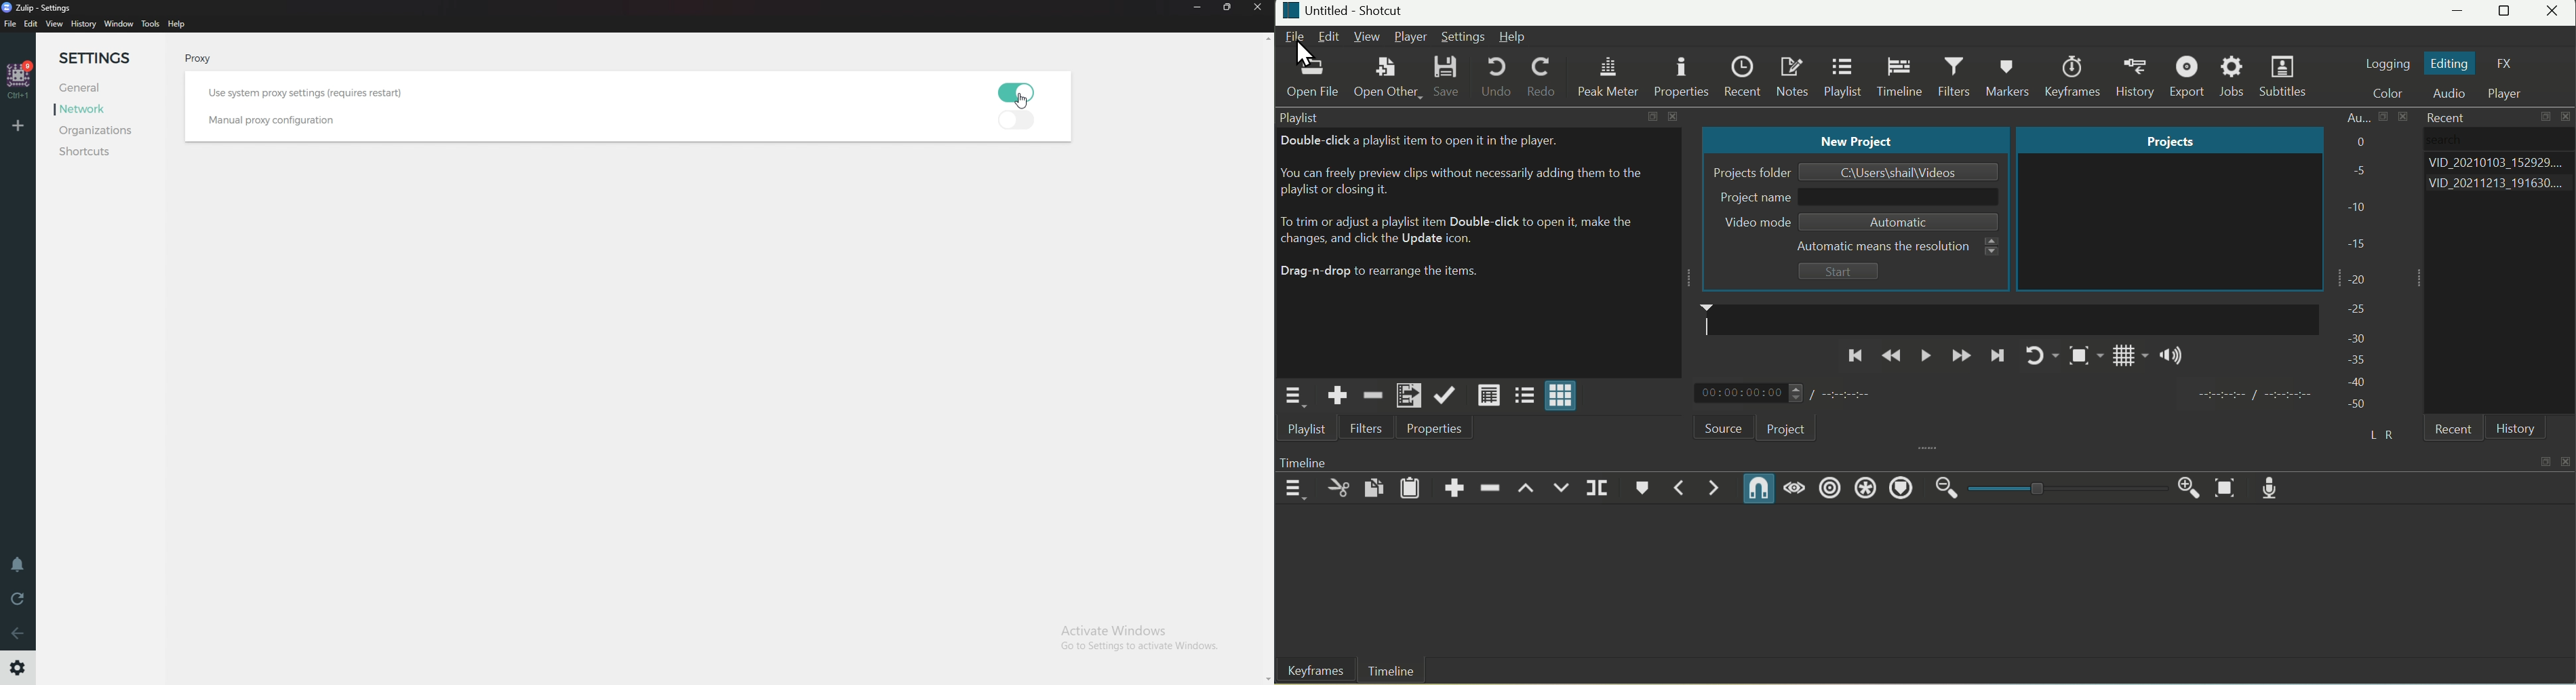  Describe the element at coordinates (1488, 395) in the screenshot. I see `View as details` at that location.